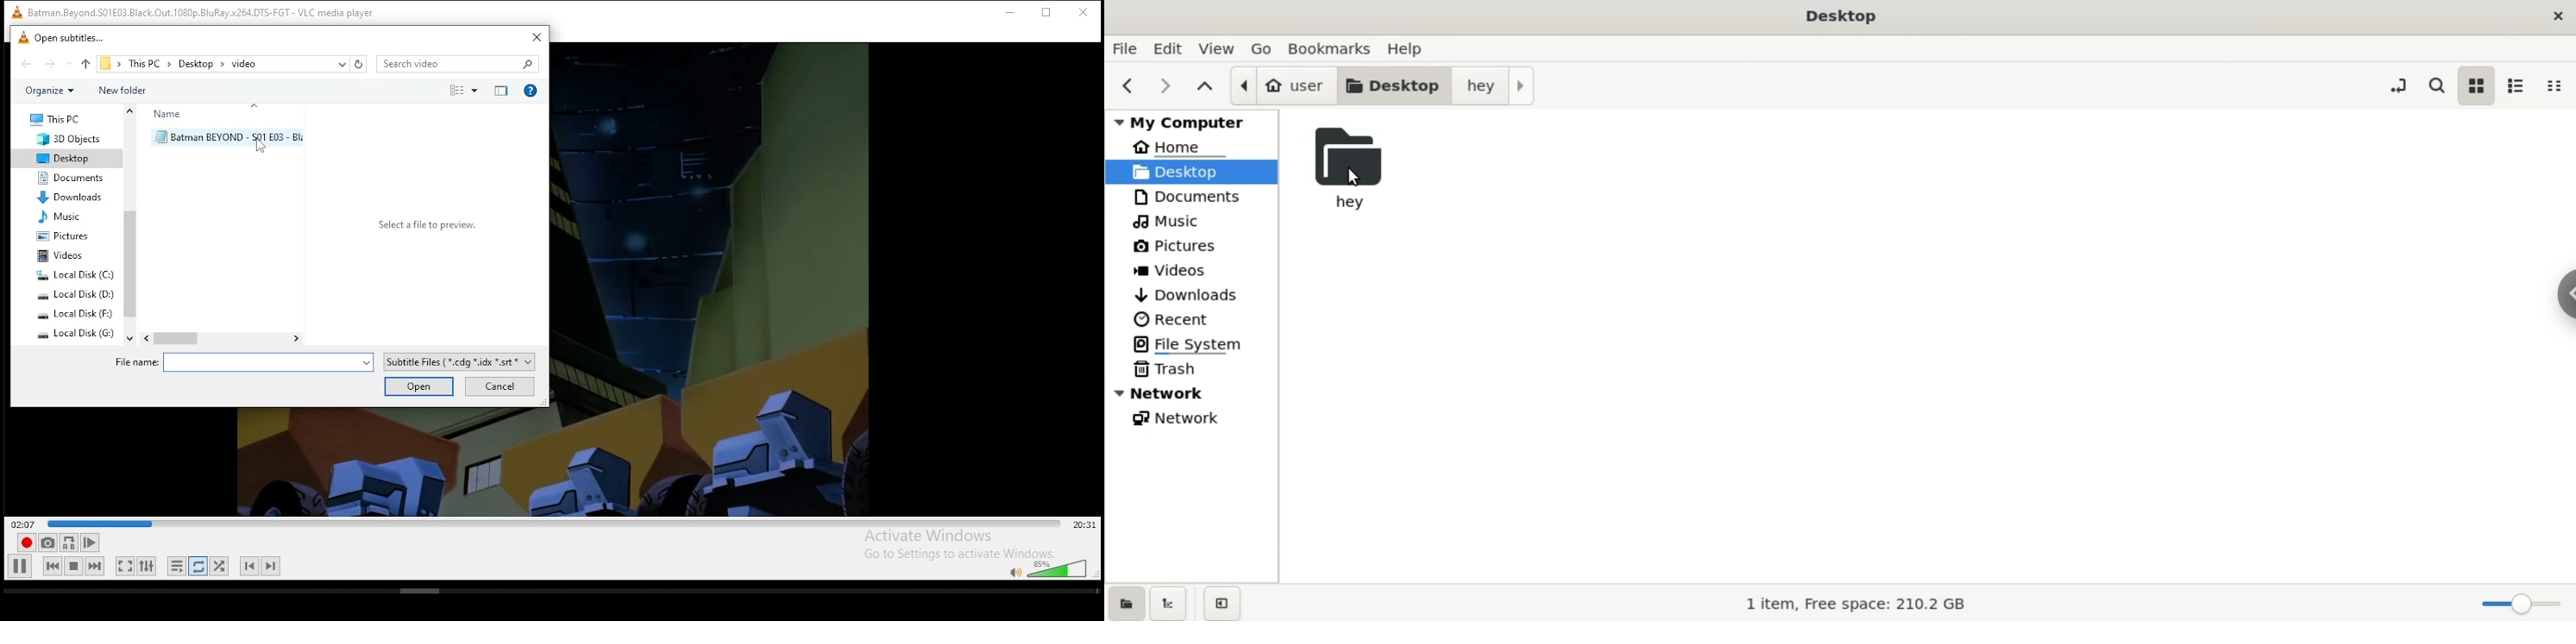  I want to click on mute/unmute, so click(1015, 572).